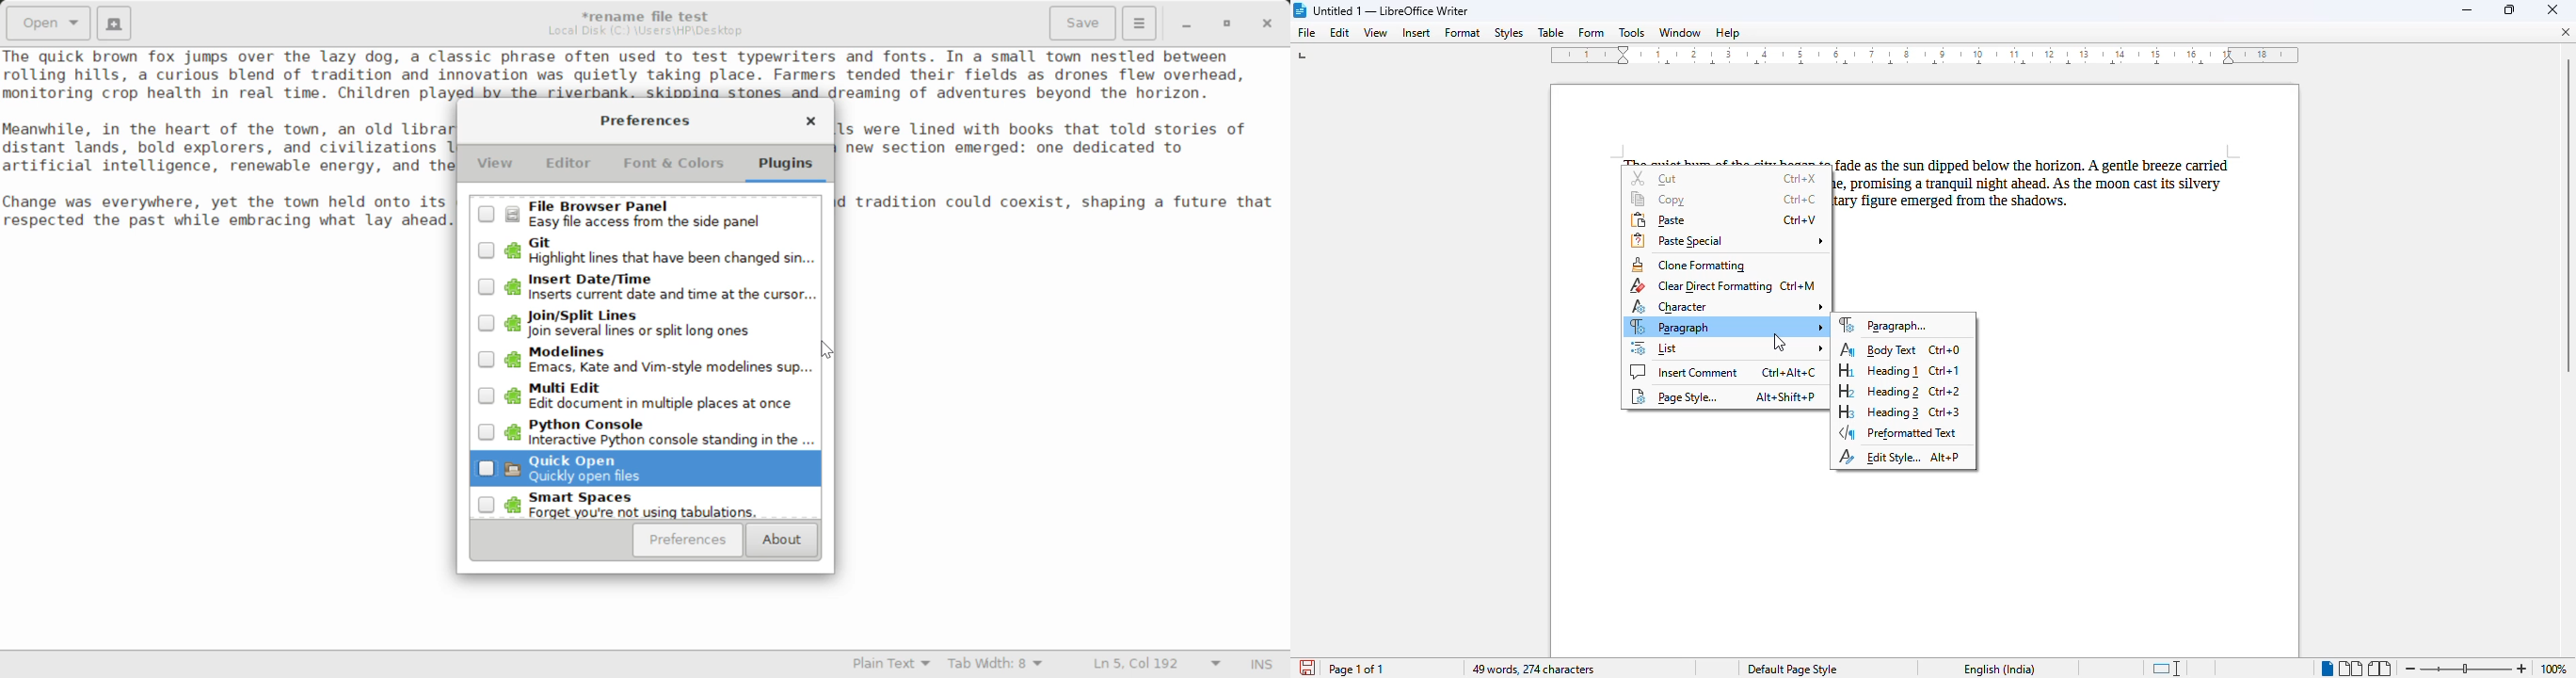  I want to click on window, so click(1679, 32).